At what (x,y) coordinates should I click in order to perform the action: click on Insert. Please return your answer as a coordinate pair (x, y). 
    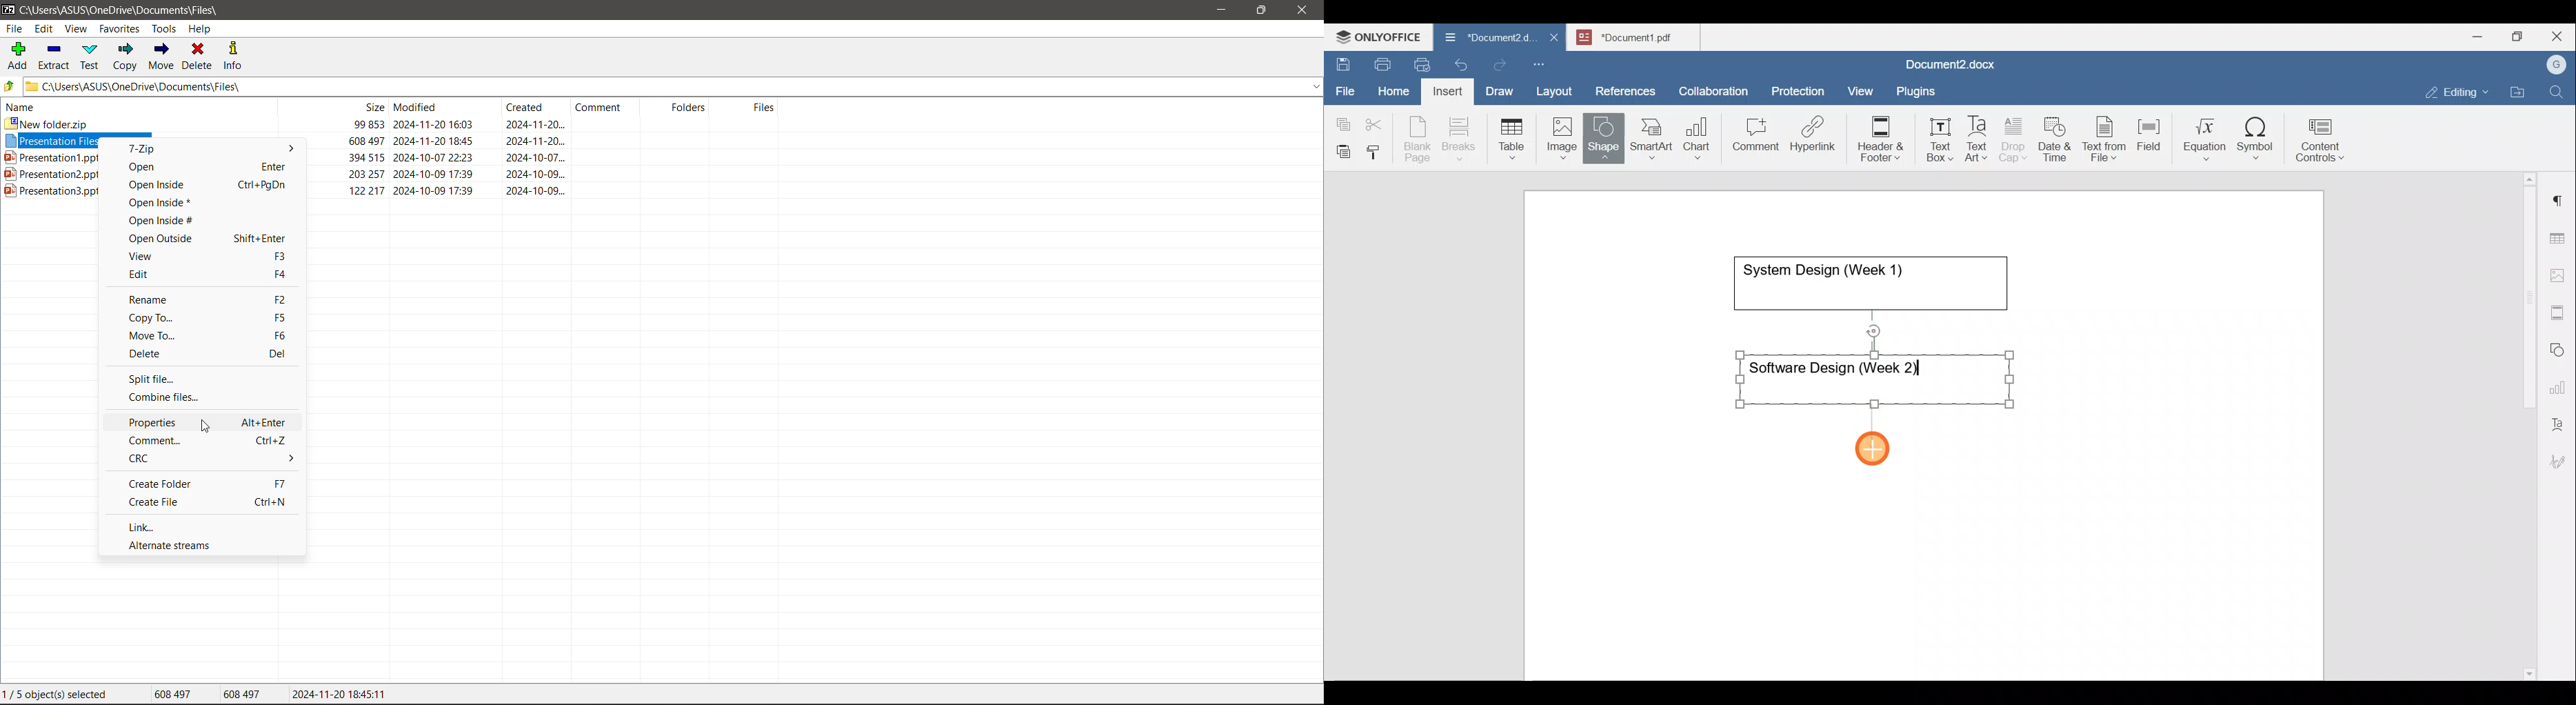
    Looking at the image, I should click on (1444, 89).